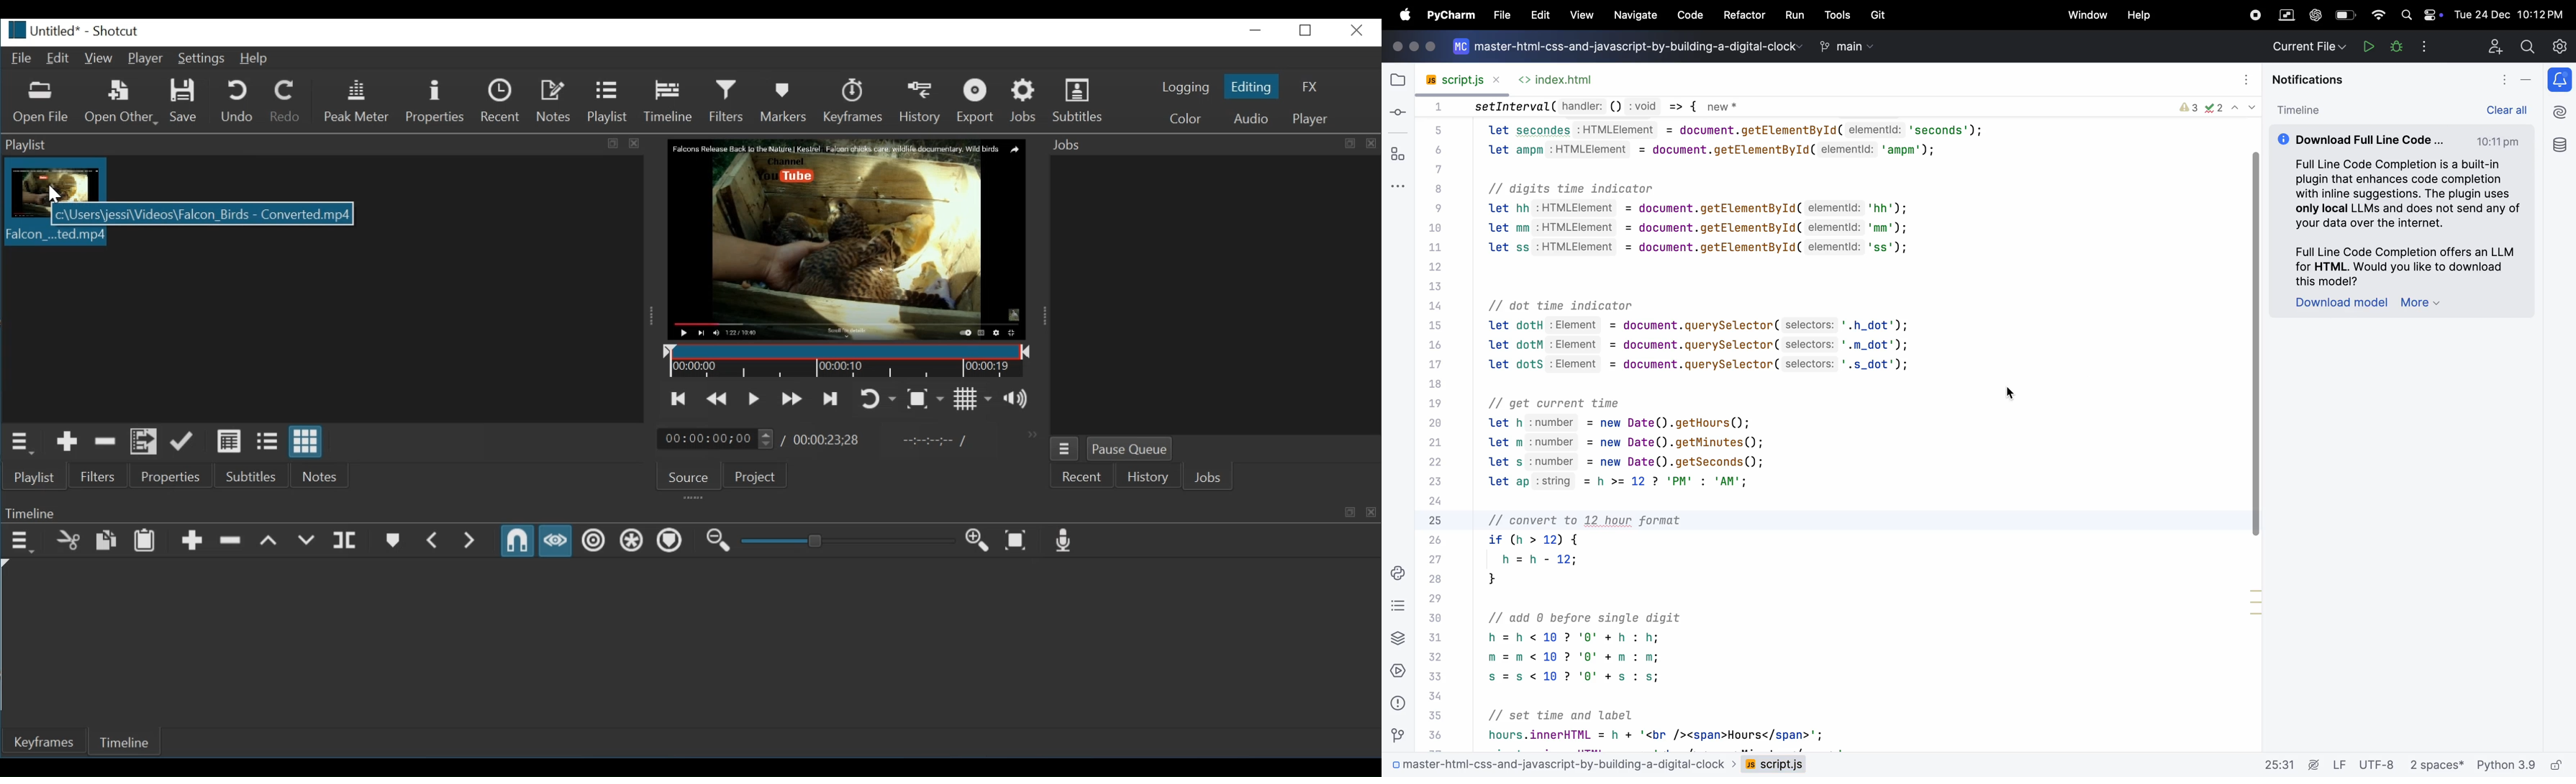 The width and height of the screenshot is (2576, 784). I want to click on Jobs, so click(1207, 478).